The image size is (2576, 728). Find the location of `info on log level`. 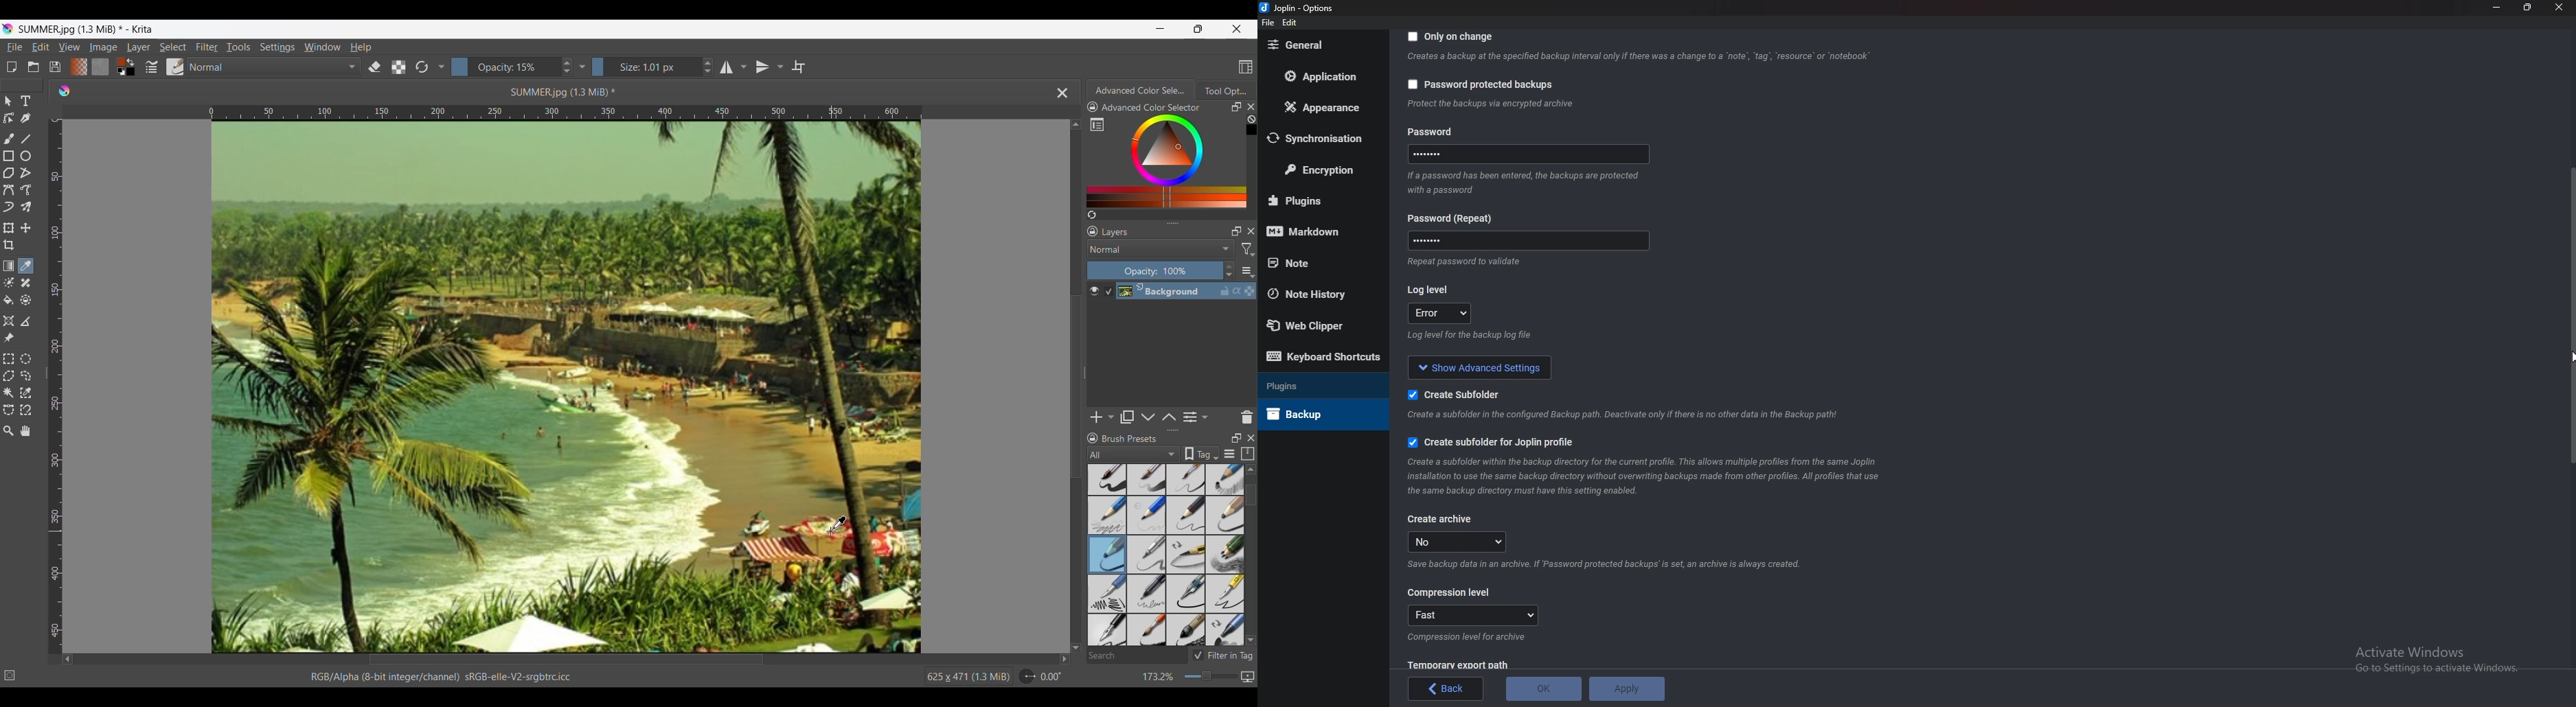

info on log level is located at coordinates (1471, 336).